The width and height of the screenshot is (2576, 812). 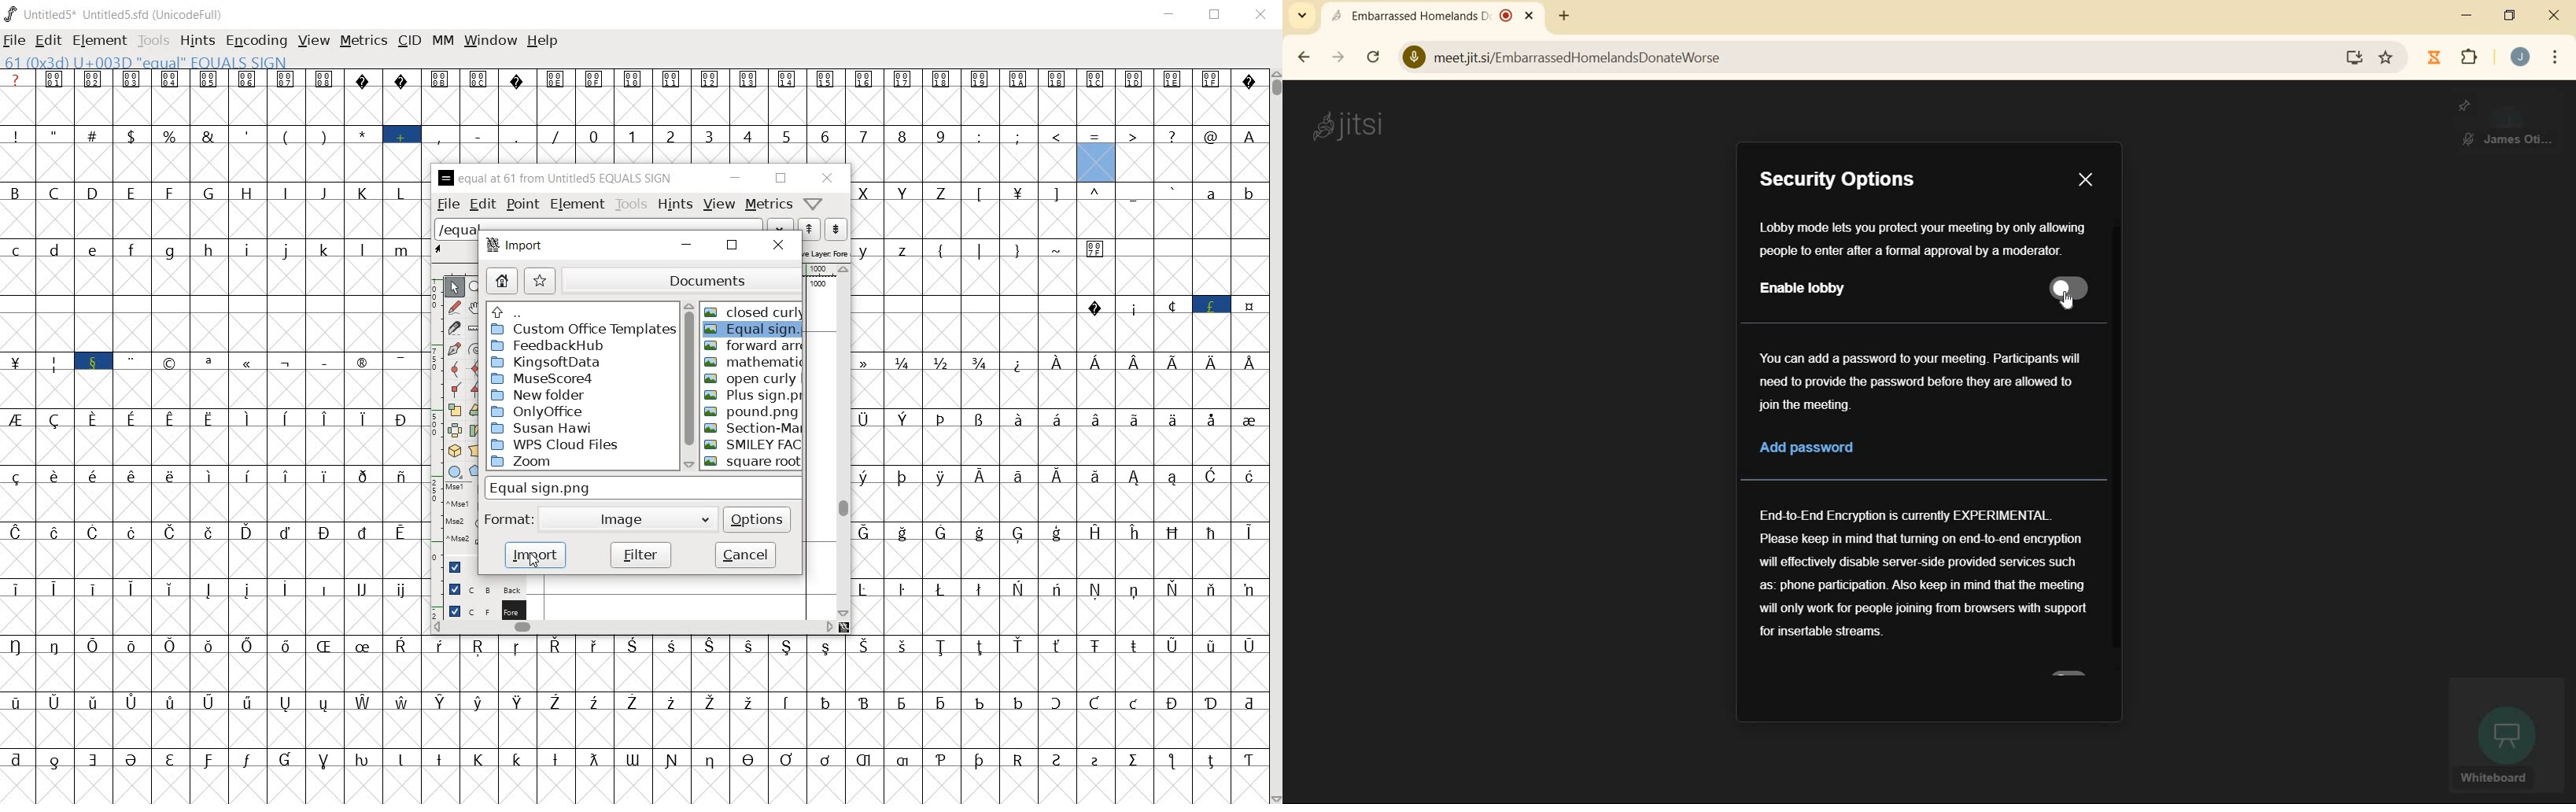 What do you see at coordinates (538, 412) in the screenshot?
I see `ONLYOFFICE` at bounding box center [538, 412].